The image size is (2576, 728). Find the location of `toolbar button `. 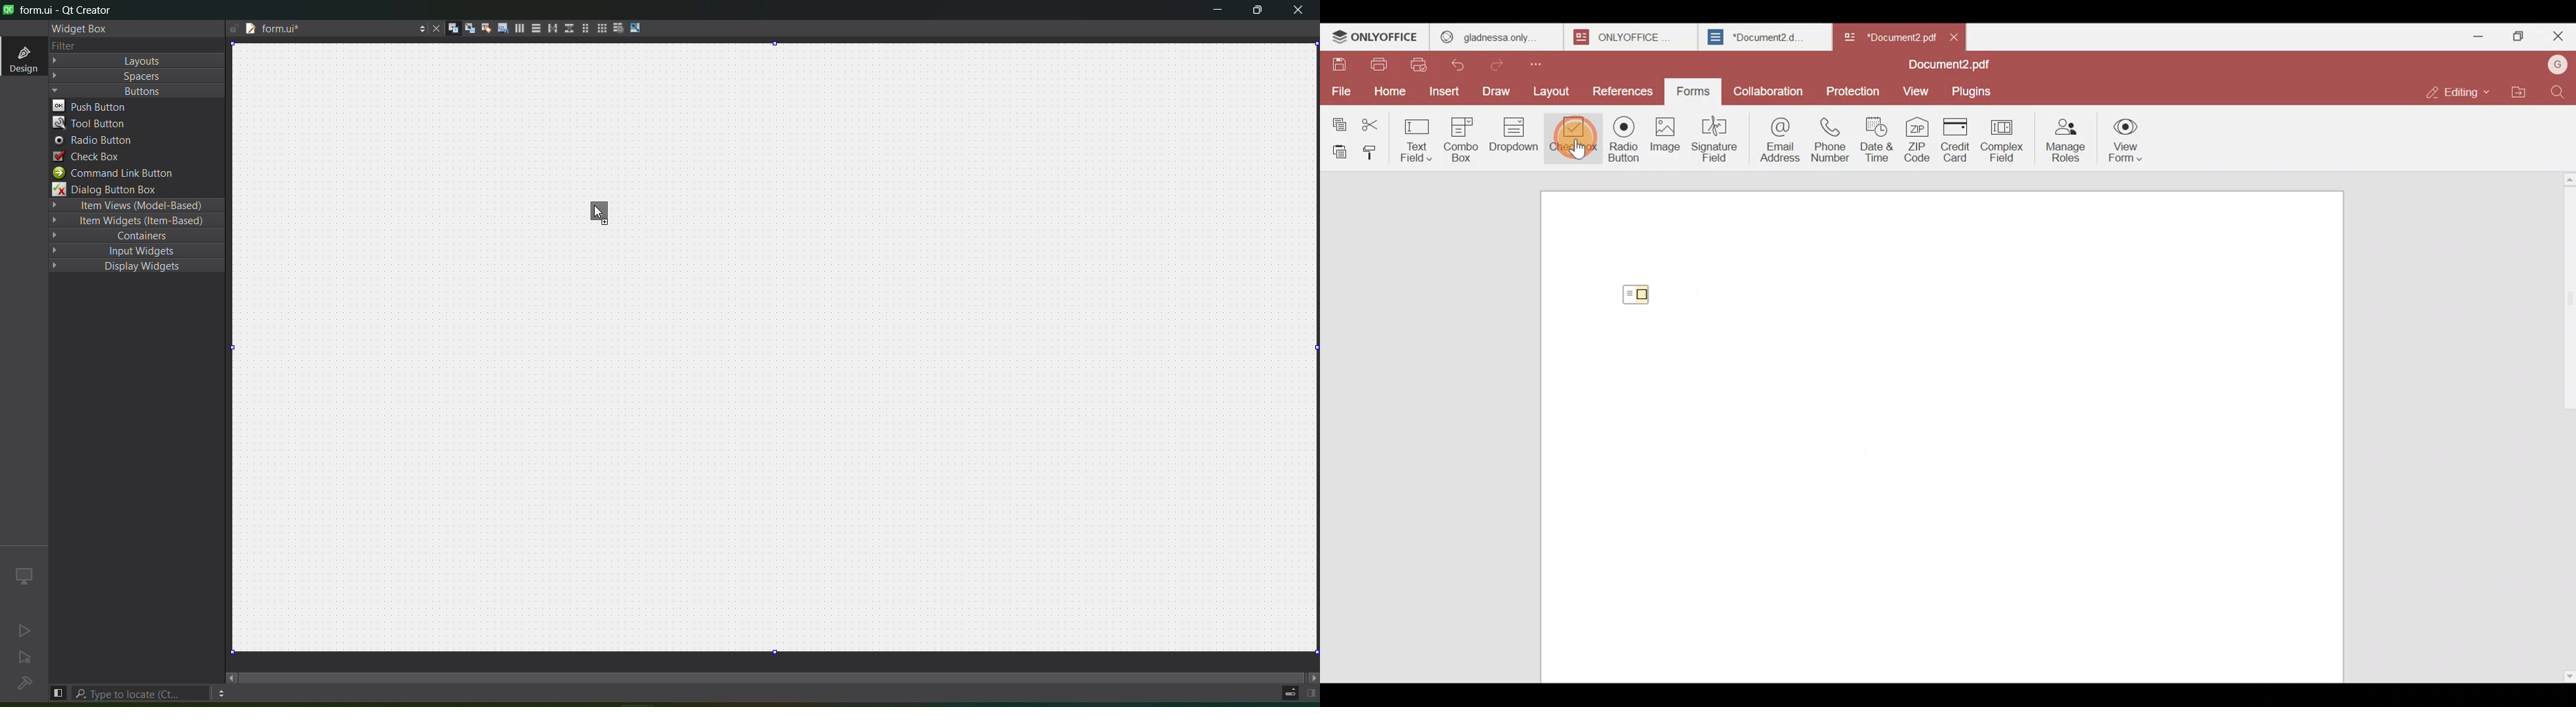

toolbar button  is located at coordinates (602, 215).